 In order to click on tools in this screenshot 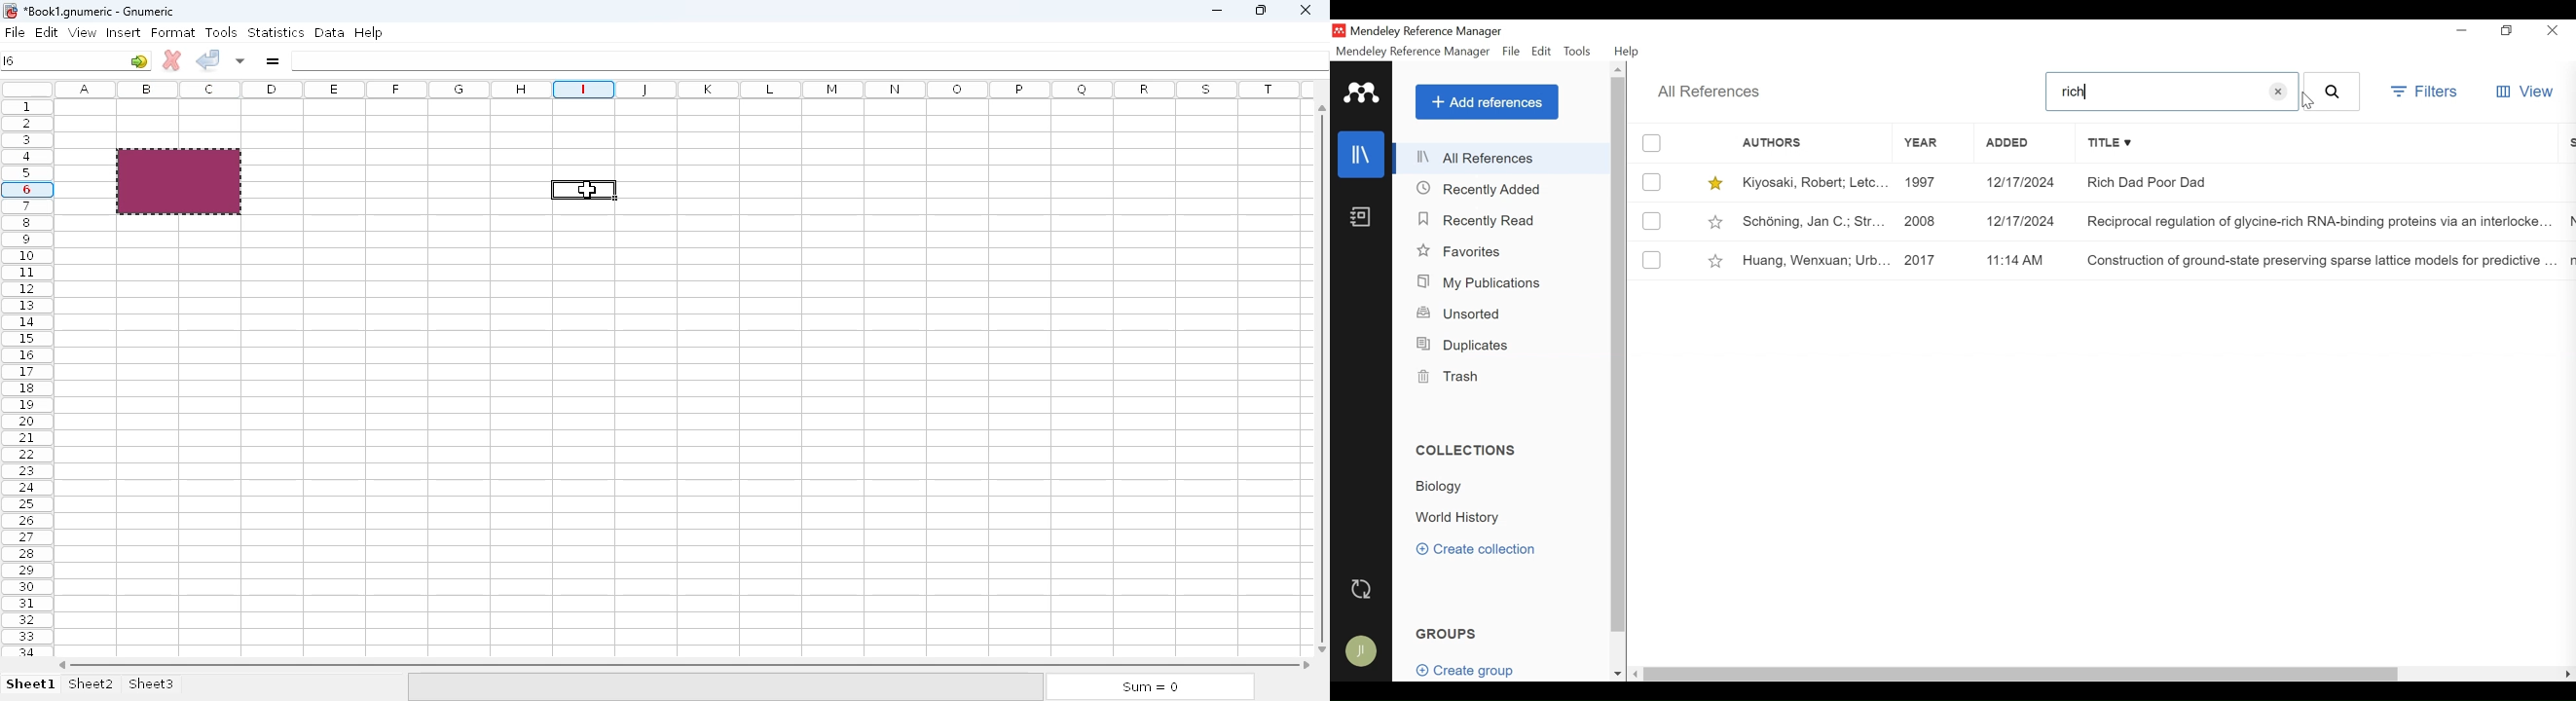, I will do `click(220, 32)`.